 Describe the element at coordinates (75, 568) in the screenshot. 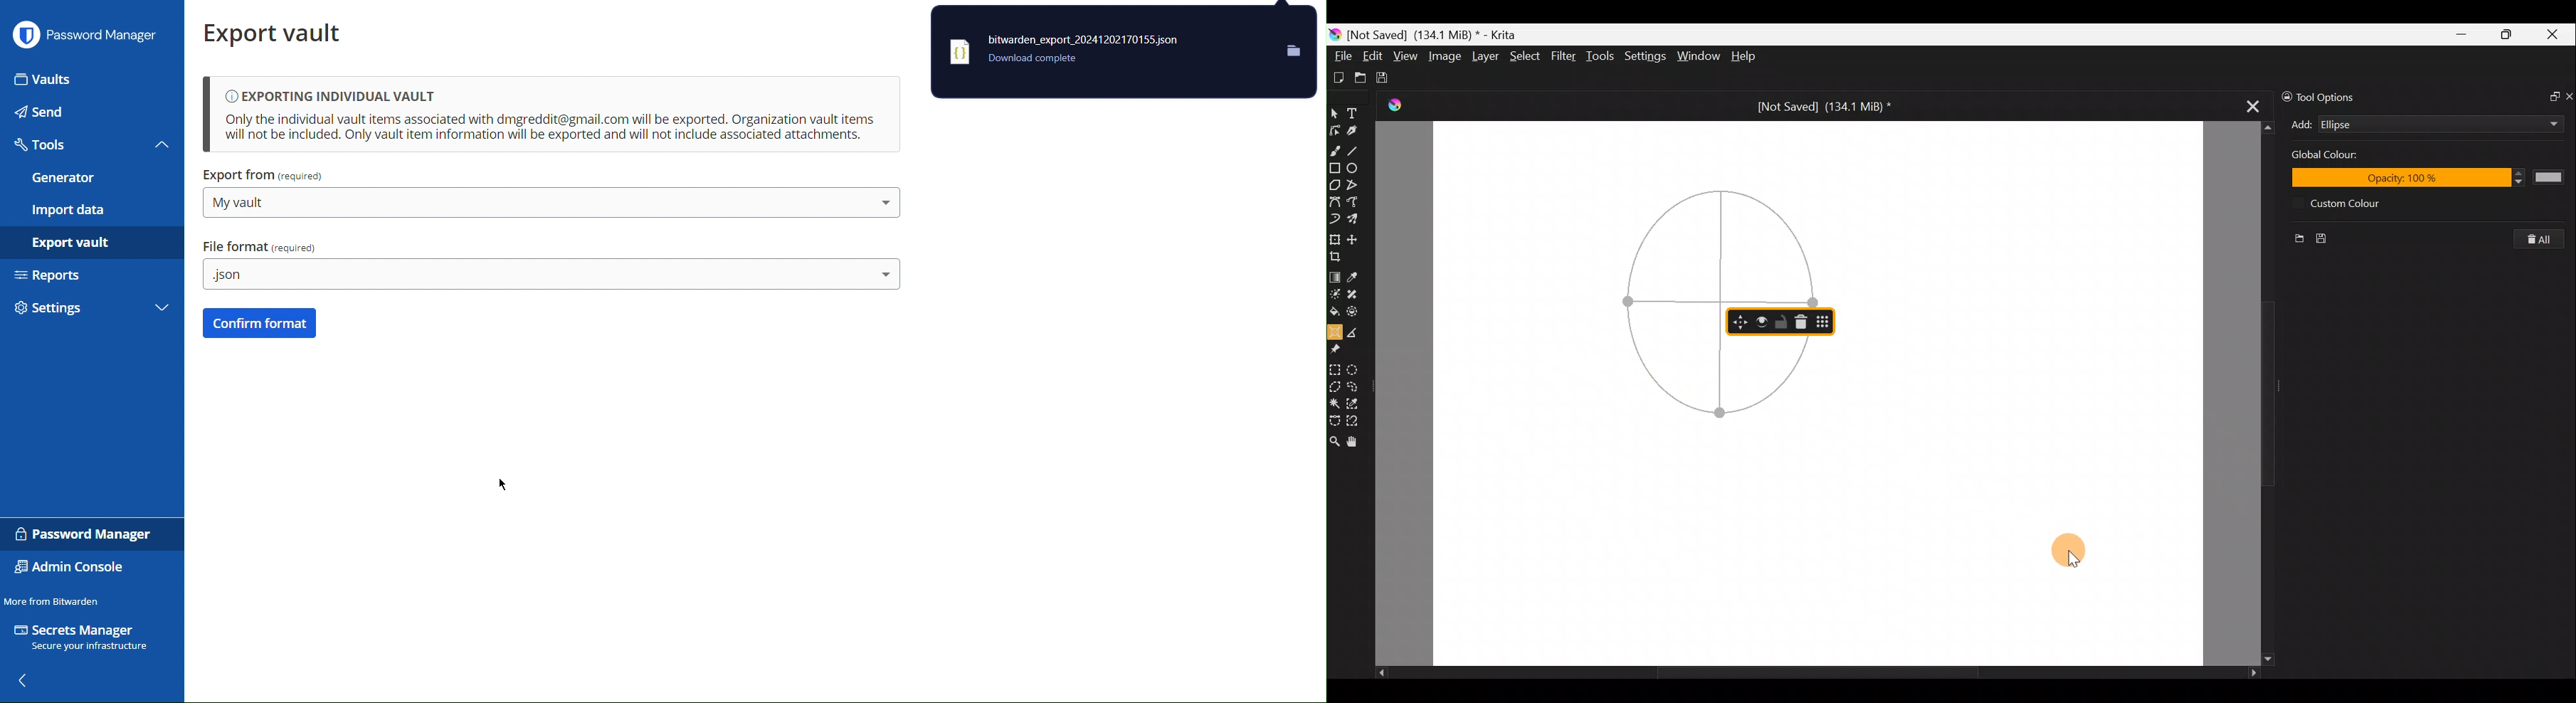

I see `Admin Console` at that location.